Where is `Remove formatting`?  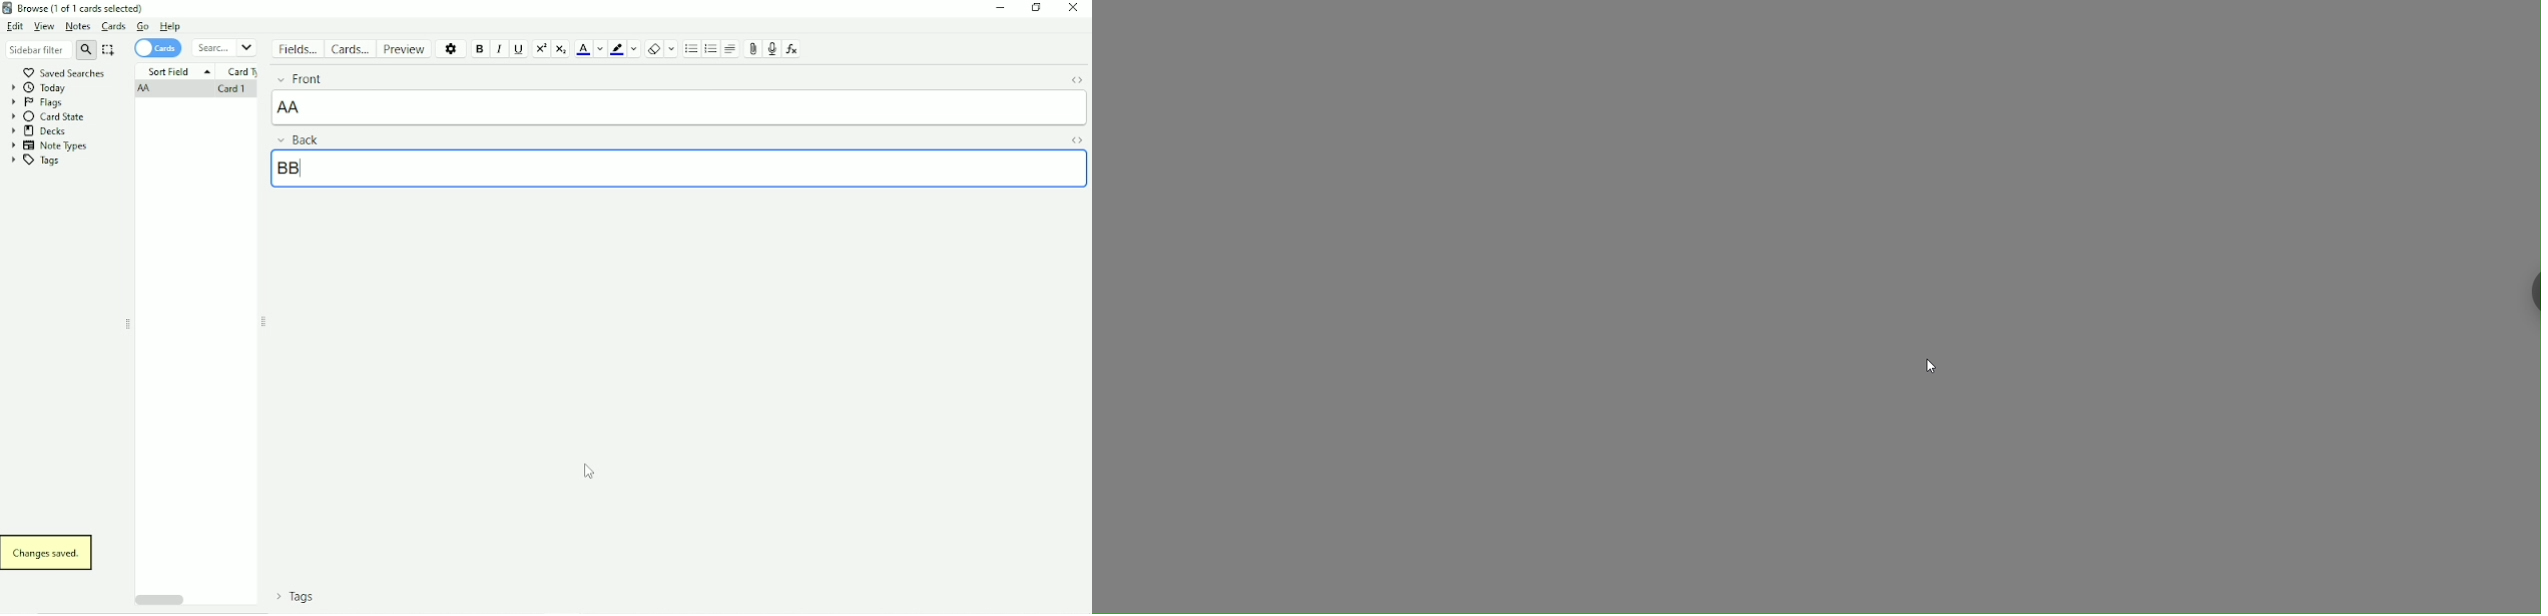 Remove formatting is located at coordinates (654, 49).